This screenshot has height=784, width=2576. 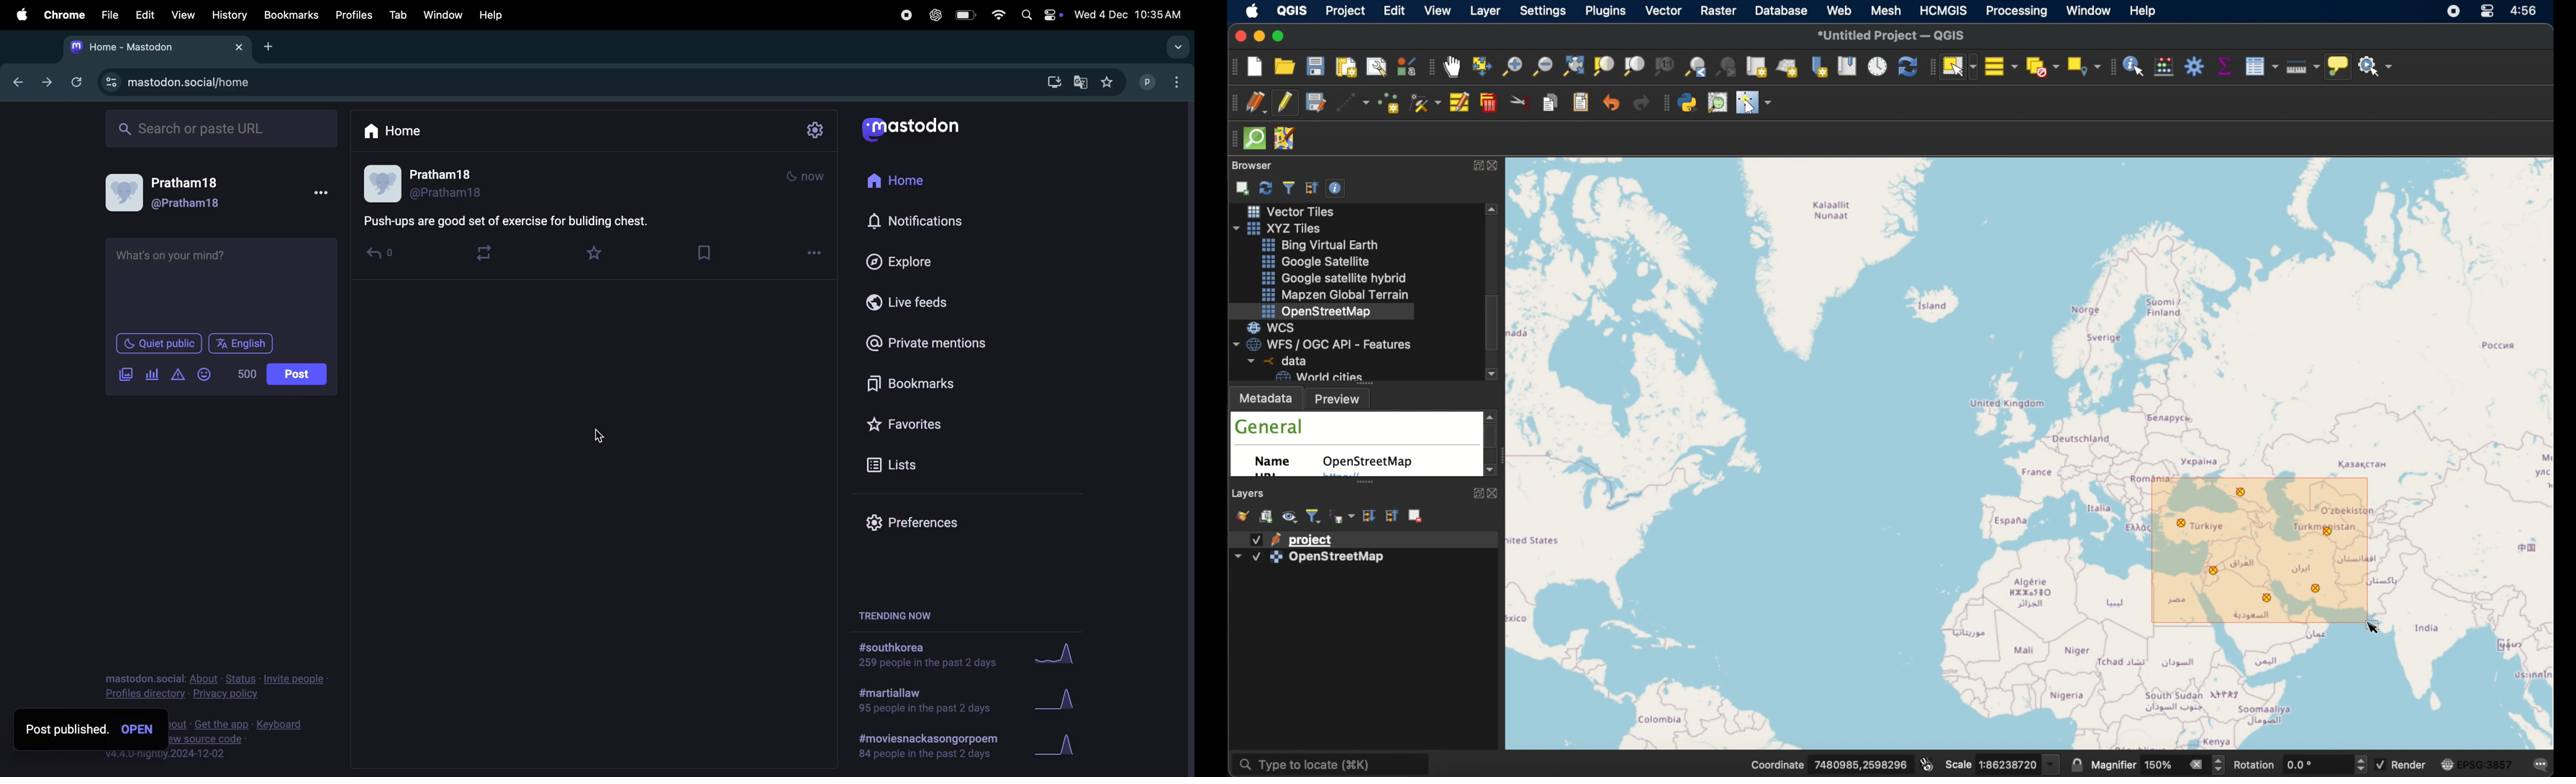 What do you see at coordinates (1495, 324) in the screenshot?
I see `scroll box` at bounding box center [1495, 324].